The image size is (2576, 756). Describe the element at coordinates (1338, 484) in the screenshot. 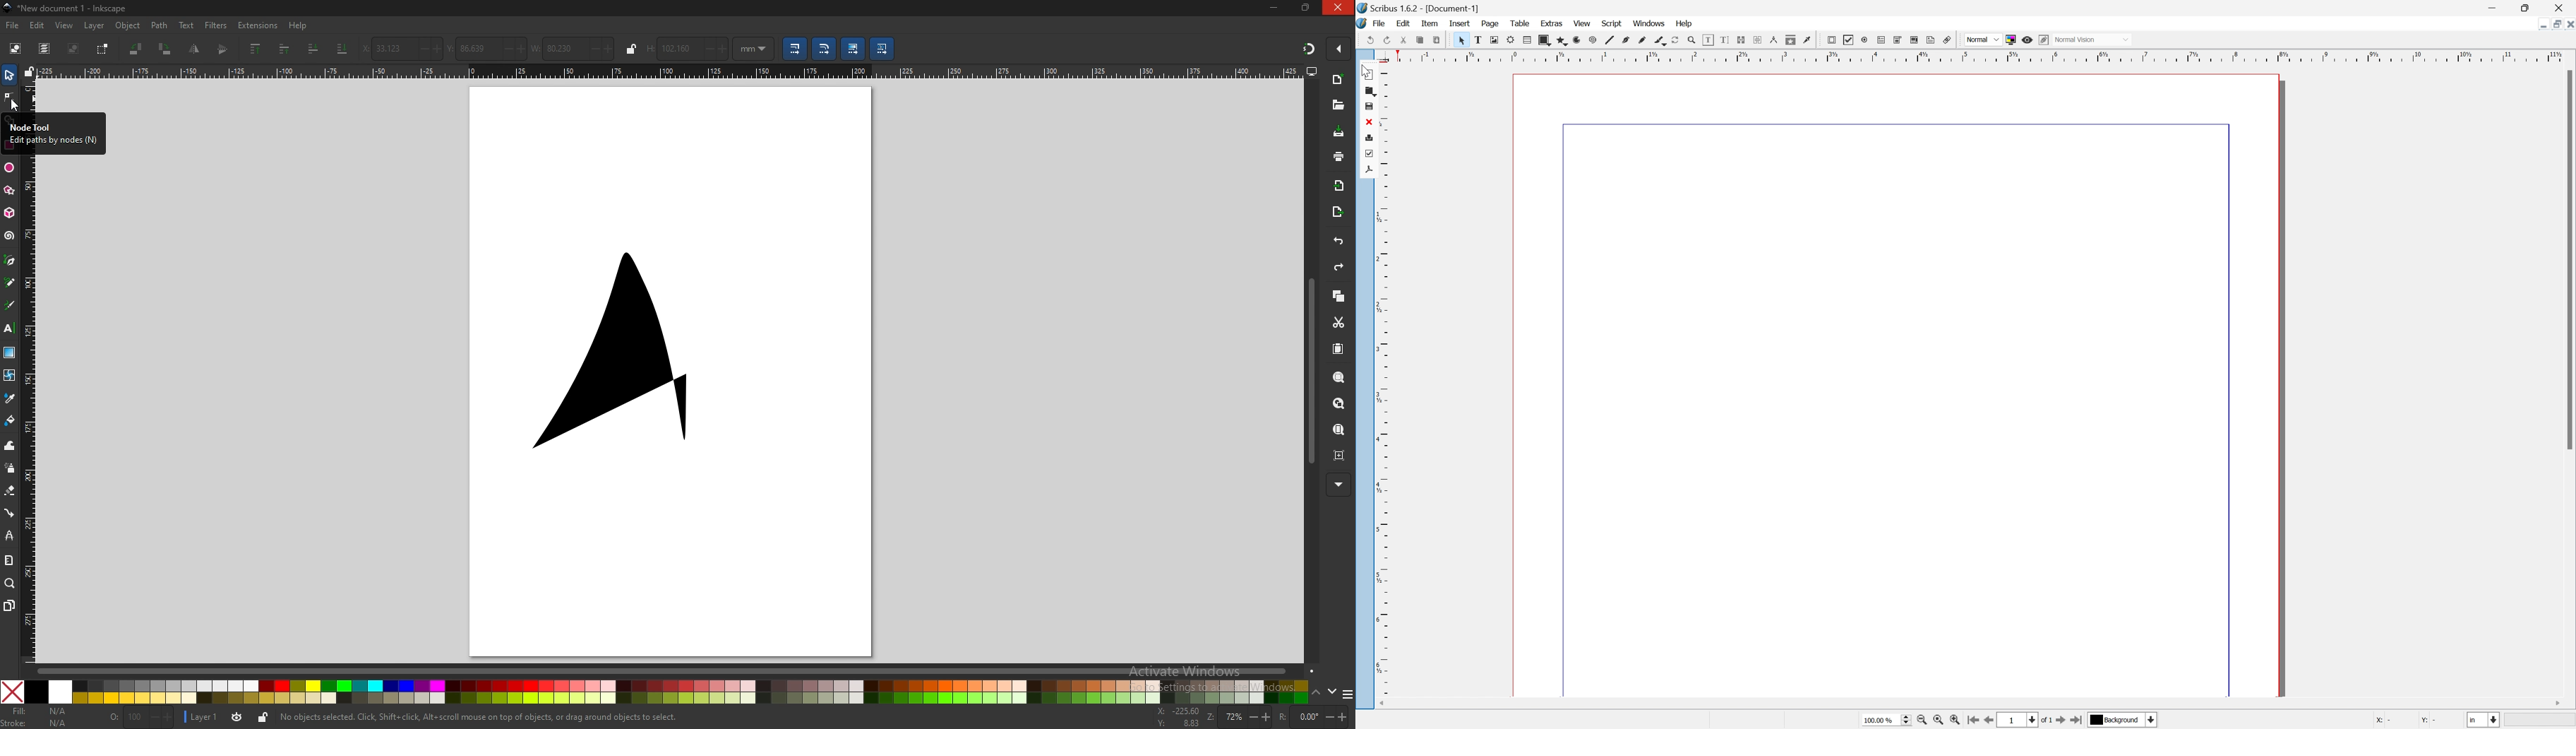

I see `more` at that location.